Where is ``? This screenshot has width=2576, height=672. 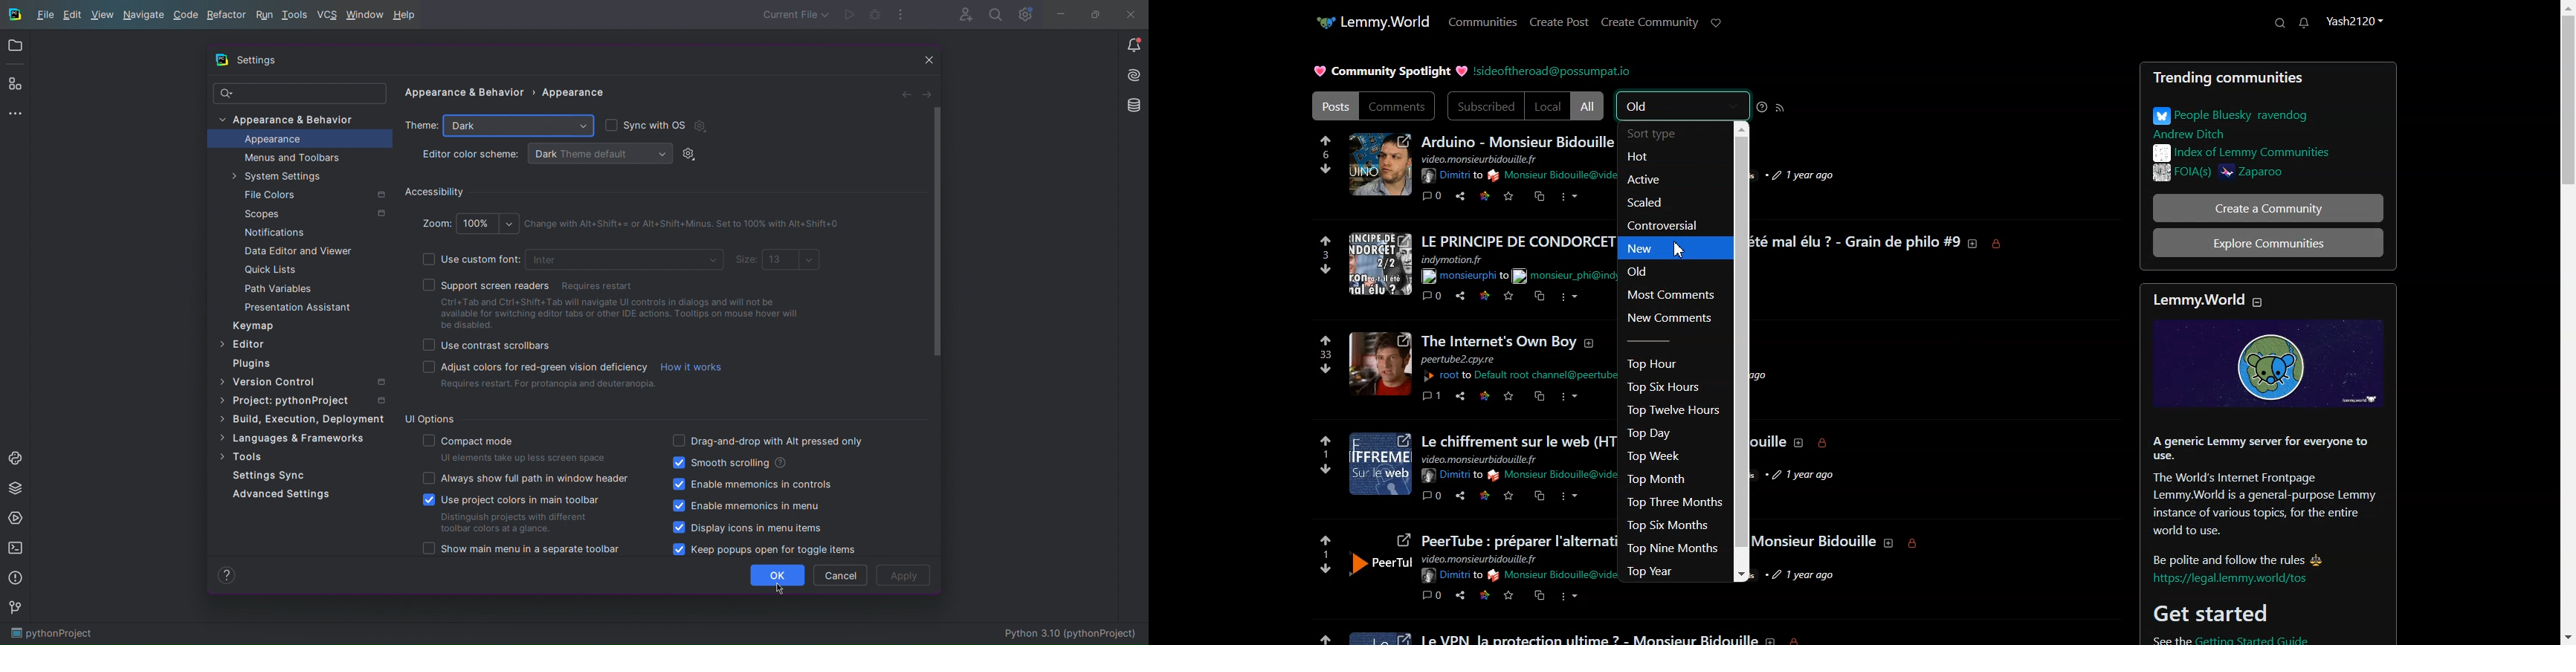  is located at coordinates (1482, 560).